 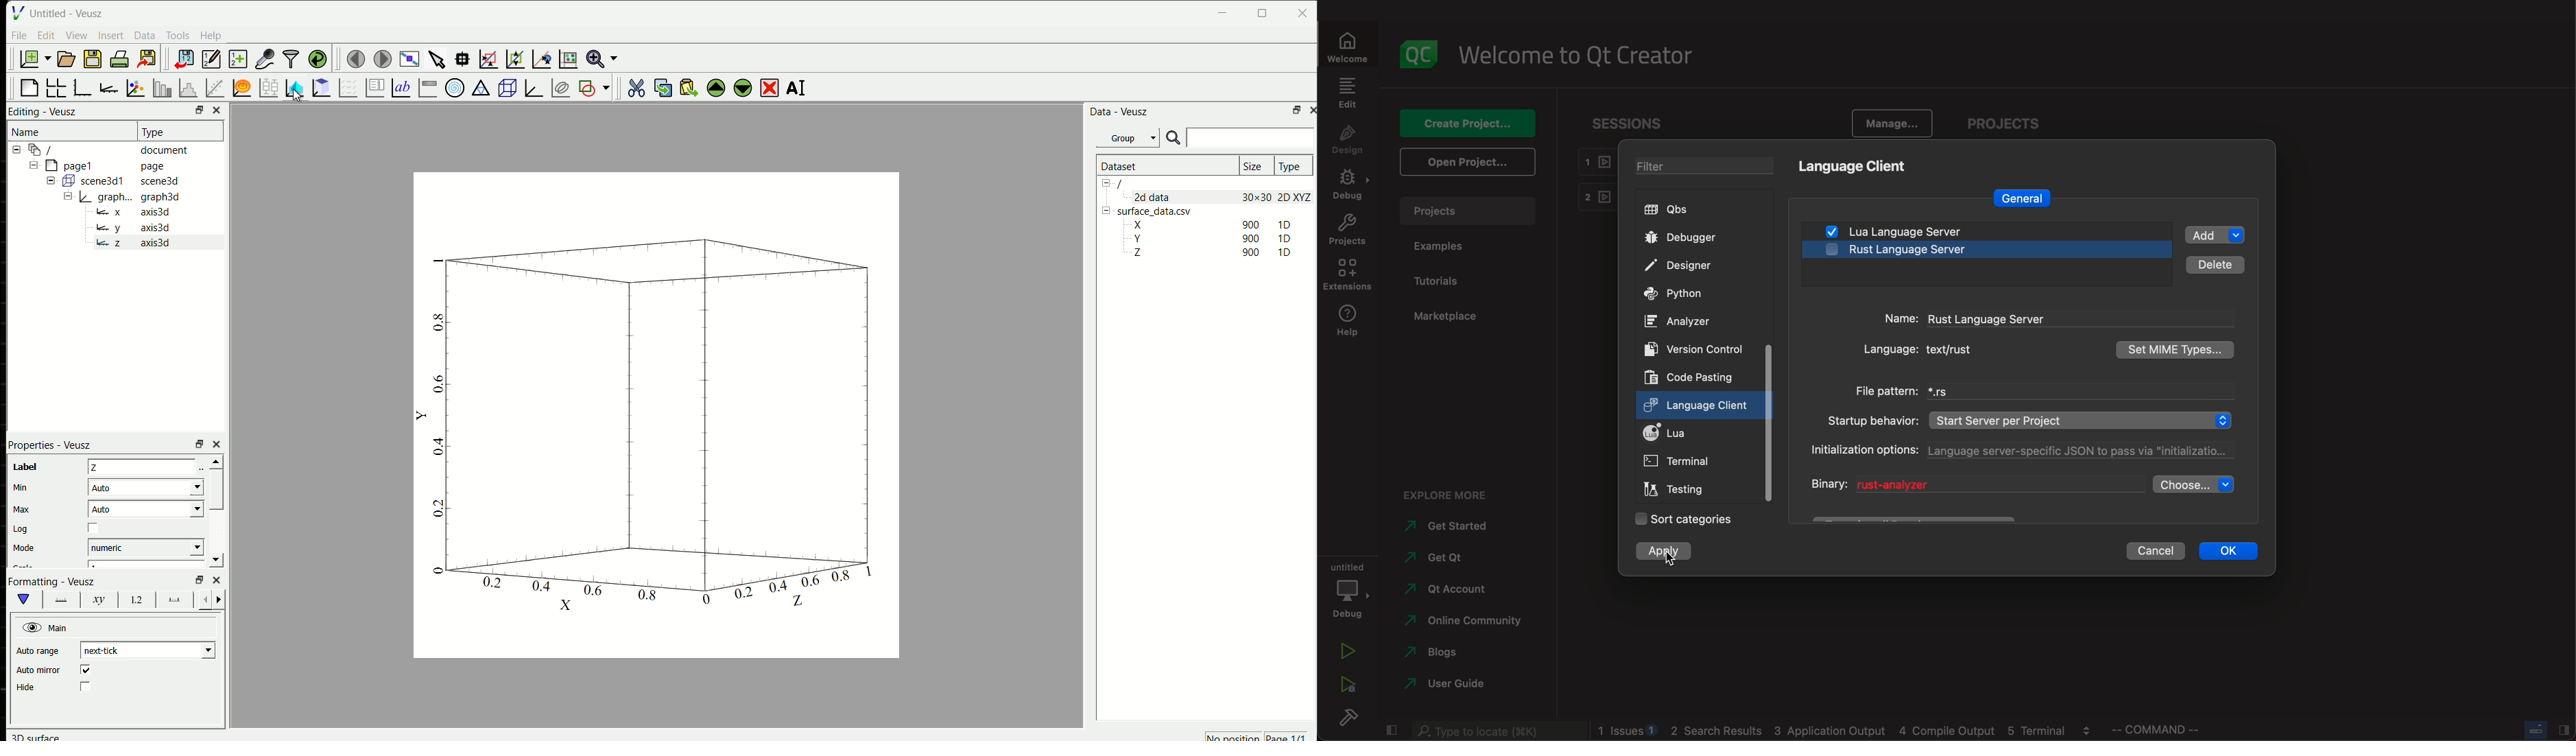 I want to click on edit and enter new datasets, so click(x=212, y=58).